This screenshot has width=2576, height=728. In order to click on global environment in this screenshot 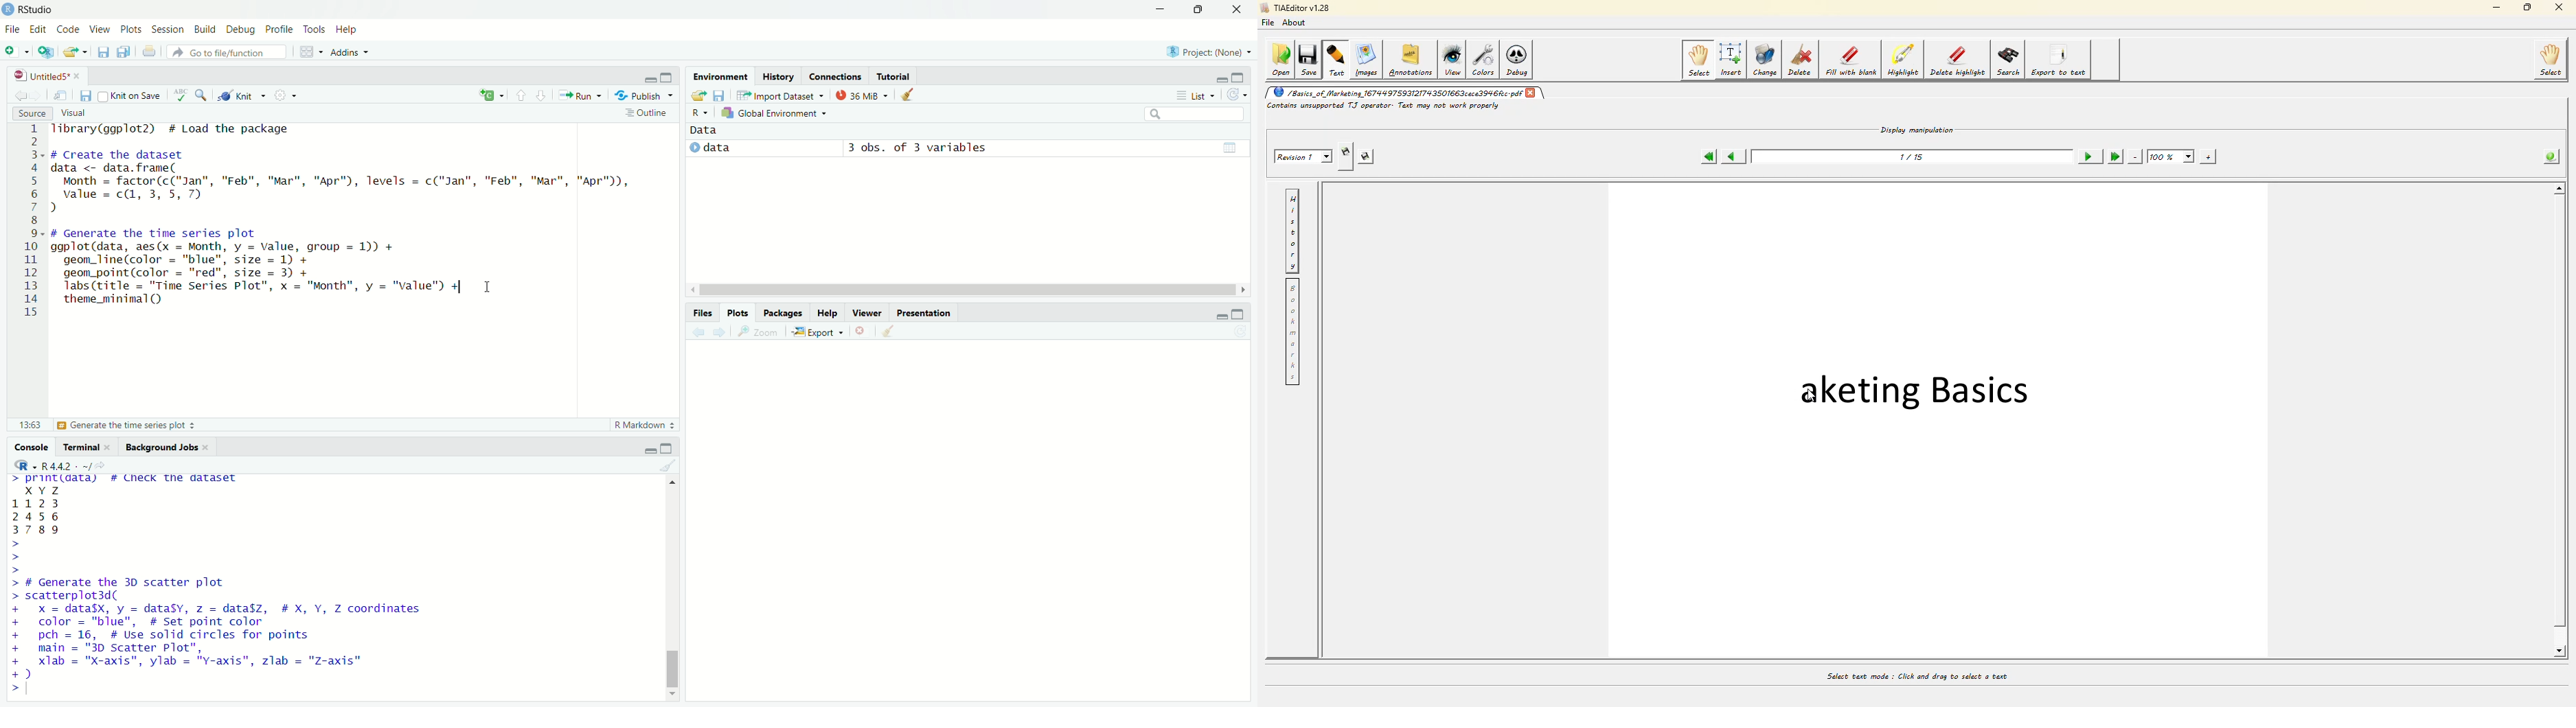, I will do `click(777, 114)`.